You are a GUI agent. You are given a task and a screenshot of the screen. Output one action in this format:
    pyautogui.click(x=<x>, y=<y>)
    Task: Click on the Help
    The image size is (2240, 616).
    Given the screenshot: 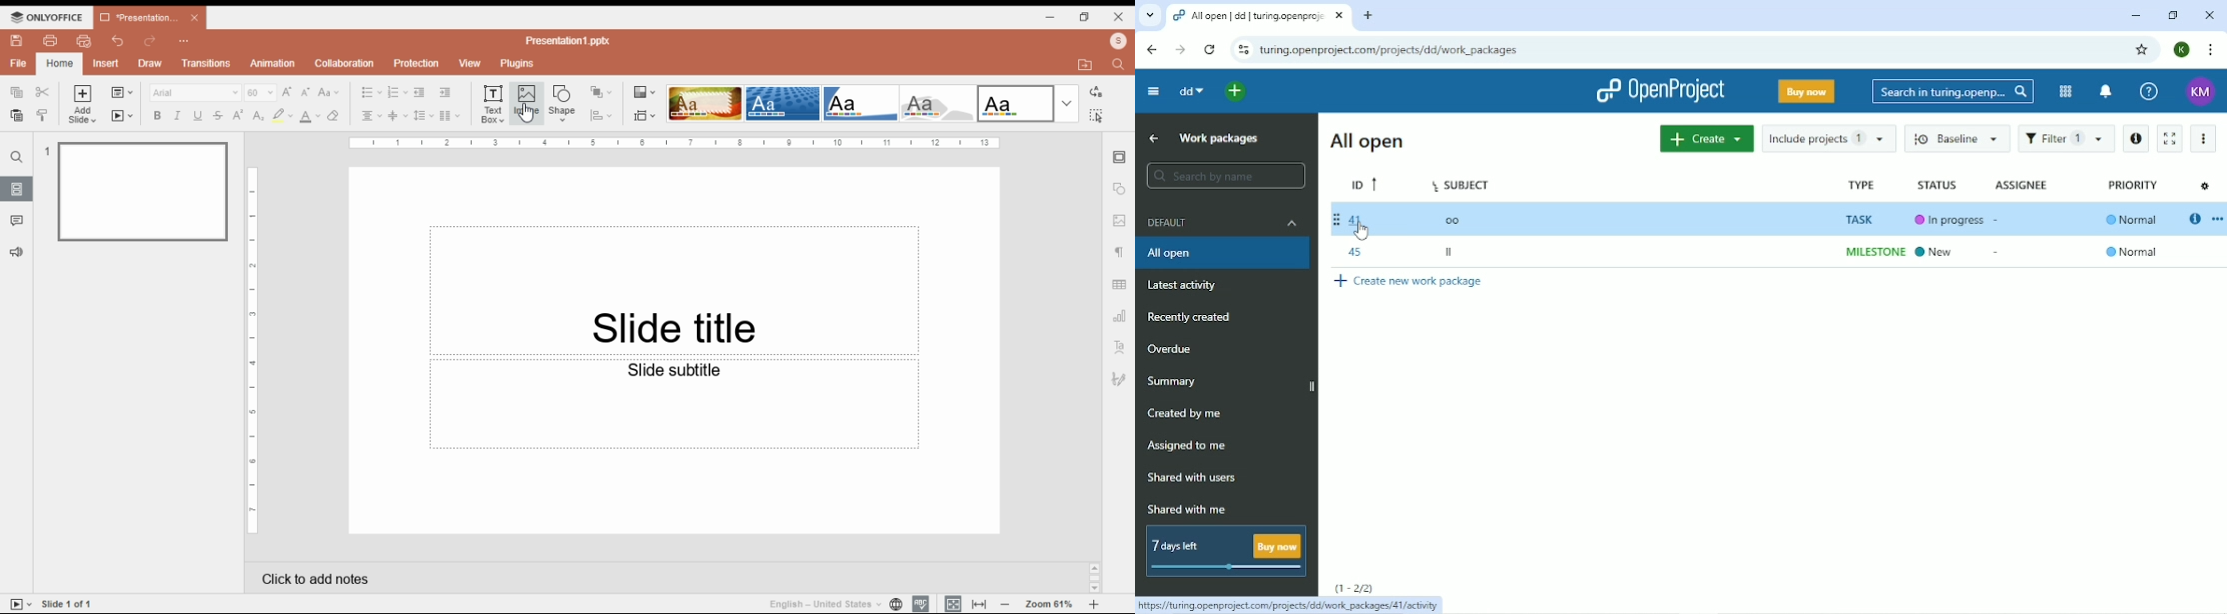 What is the action you would take?
    pyautogui.click(x=2148, y=92)
    